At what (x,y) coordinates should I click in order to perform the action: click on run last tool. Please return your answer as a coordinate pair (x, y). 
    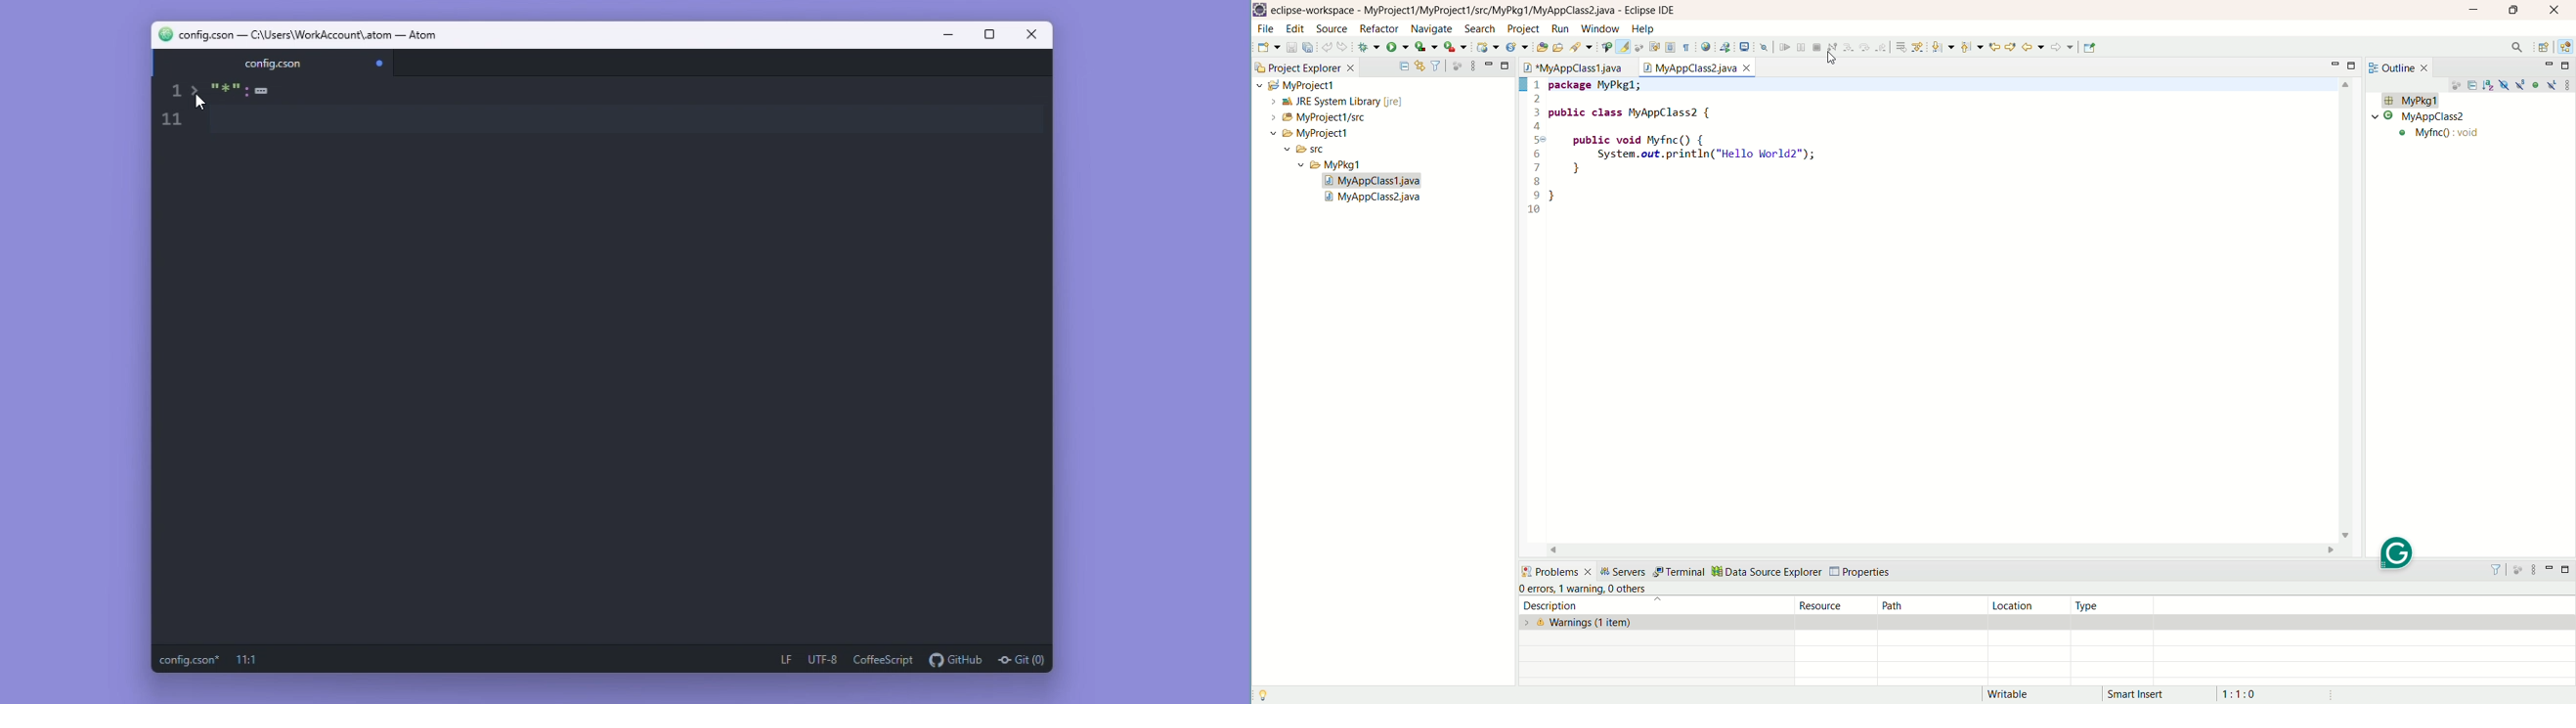
    Looking at the image, I should click on (1455, 48).